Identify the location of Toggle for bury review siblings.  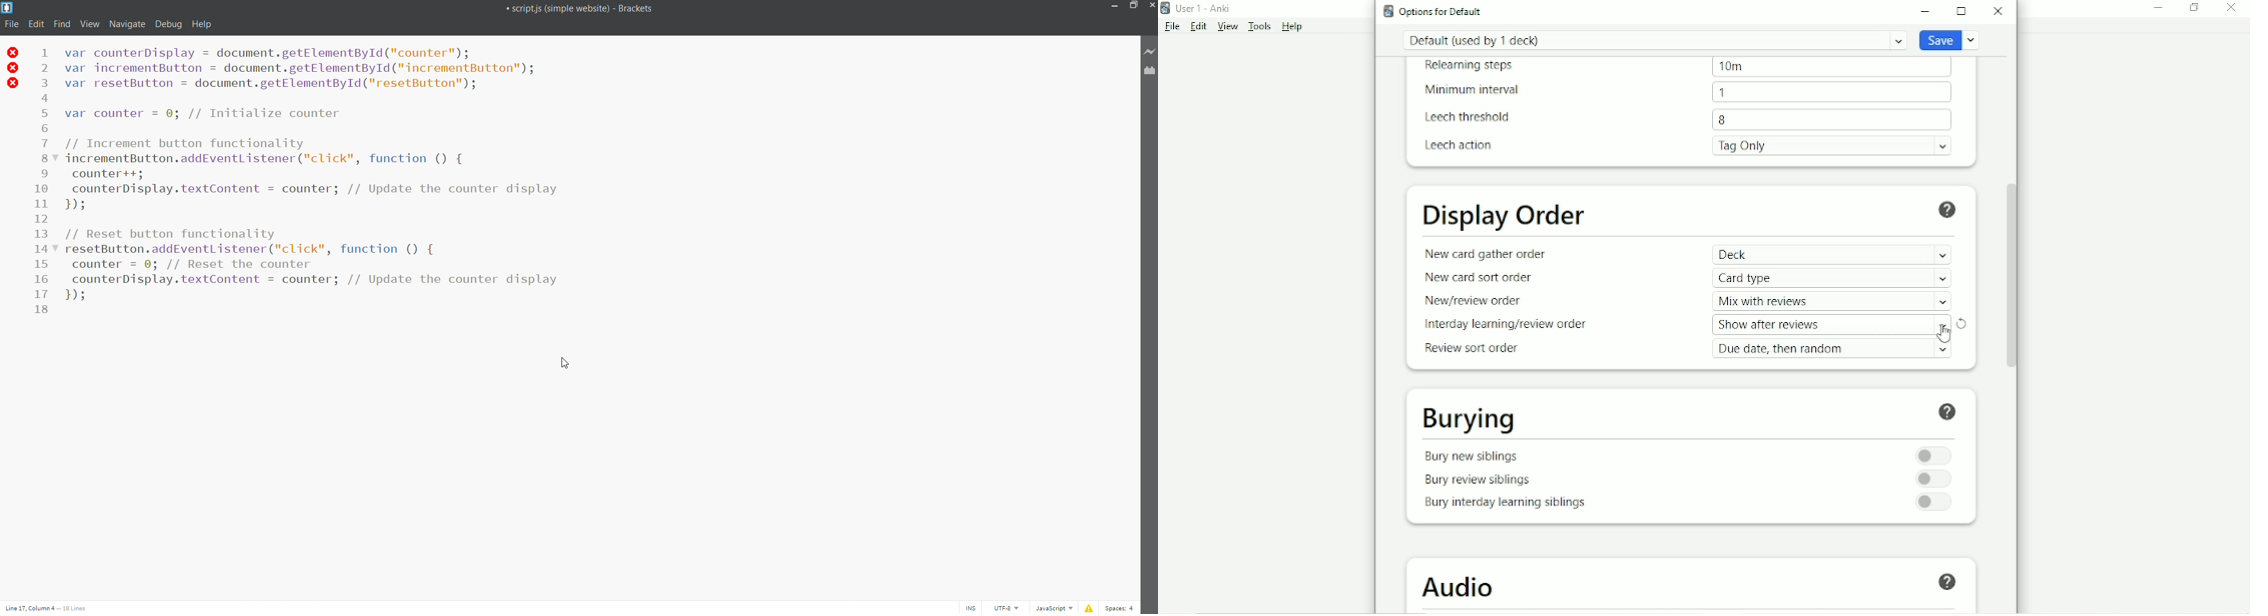
(1934, 479).